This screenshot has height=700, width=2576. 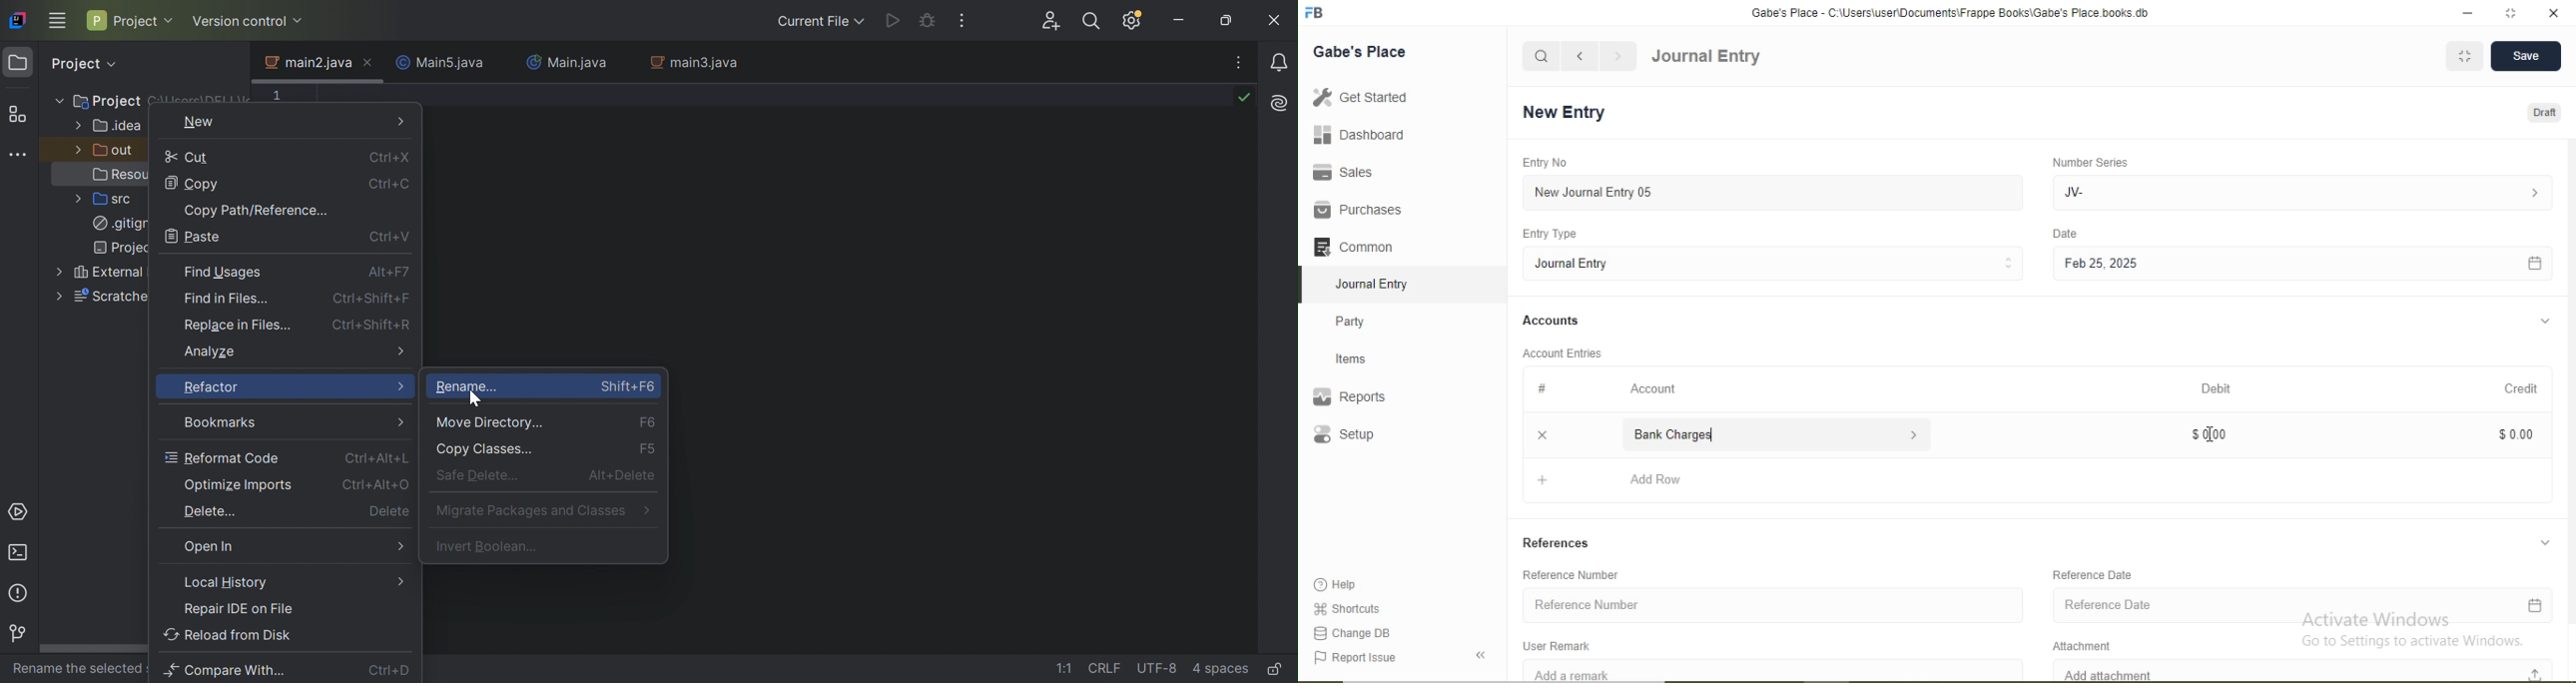 I want to click on cursor, so click(x=2213, y=436).